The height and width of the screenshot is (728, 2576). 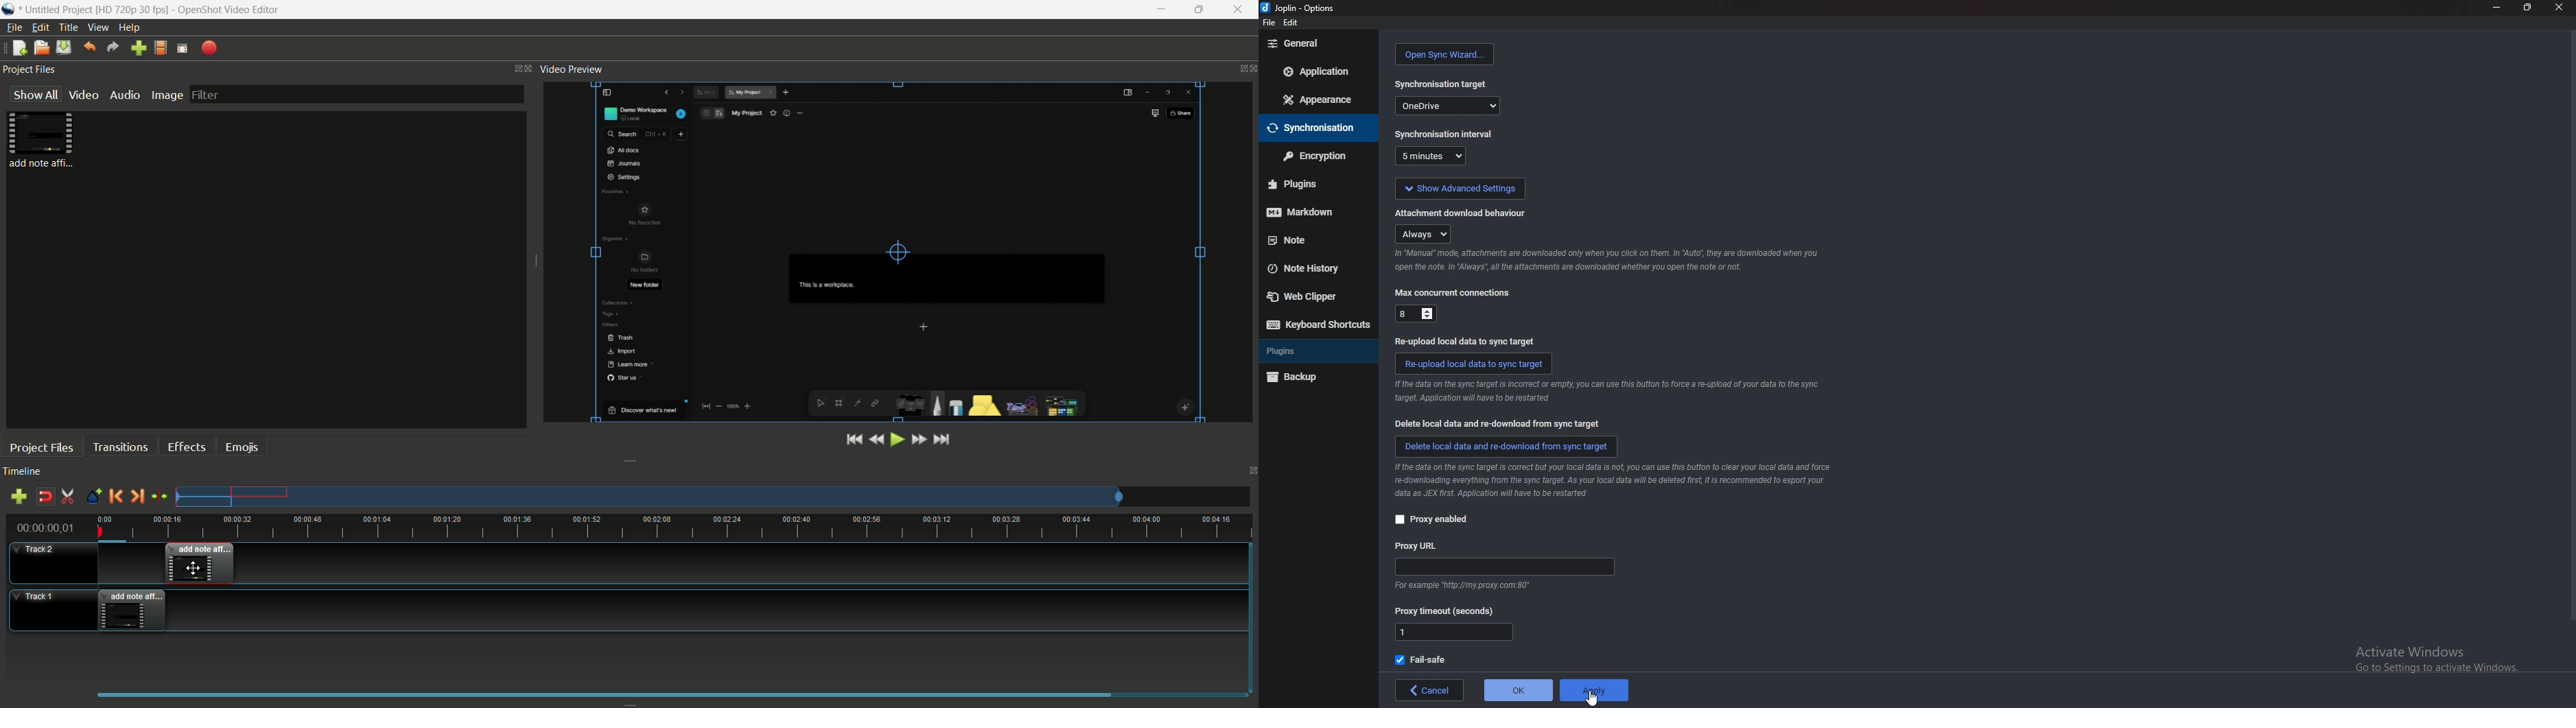 I want to click on 8, so click(x=1416, y=312).